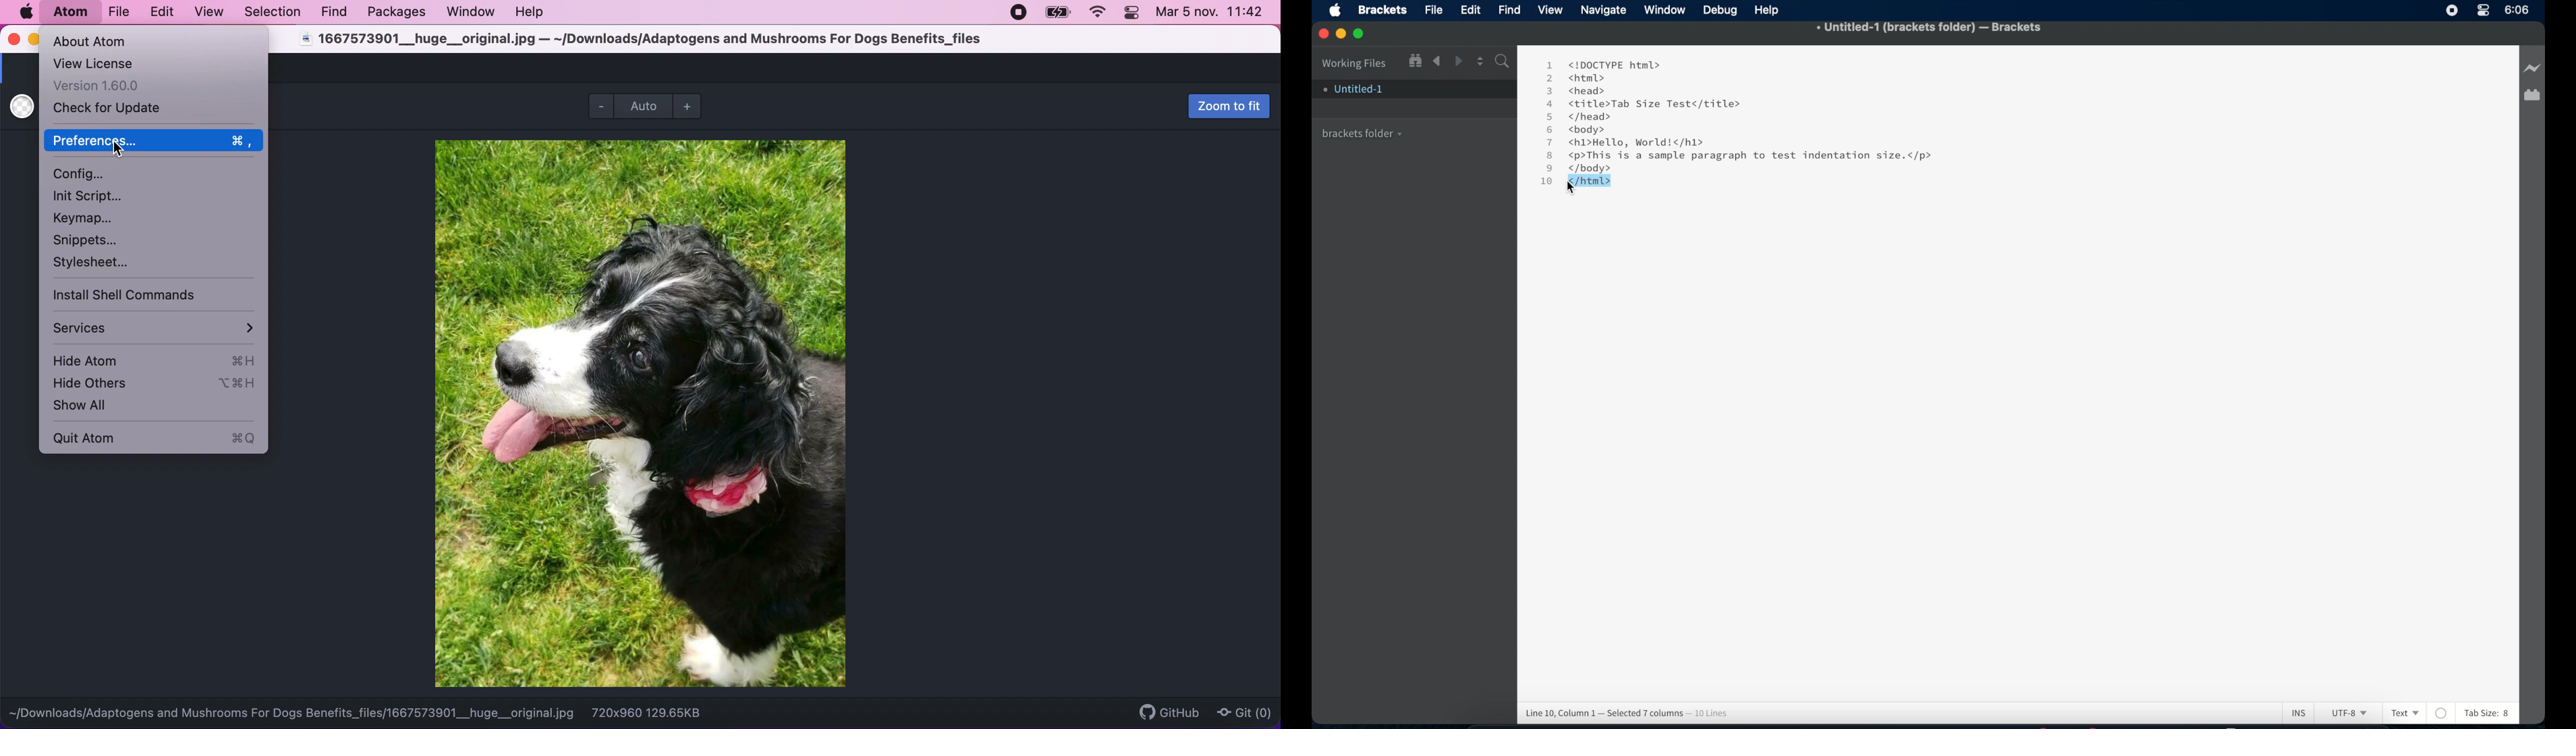 This screenshot has height=756, width=2576. I want to click on Tab Size, so click(2480, 713).